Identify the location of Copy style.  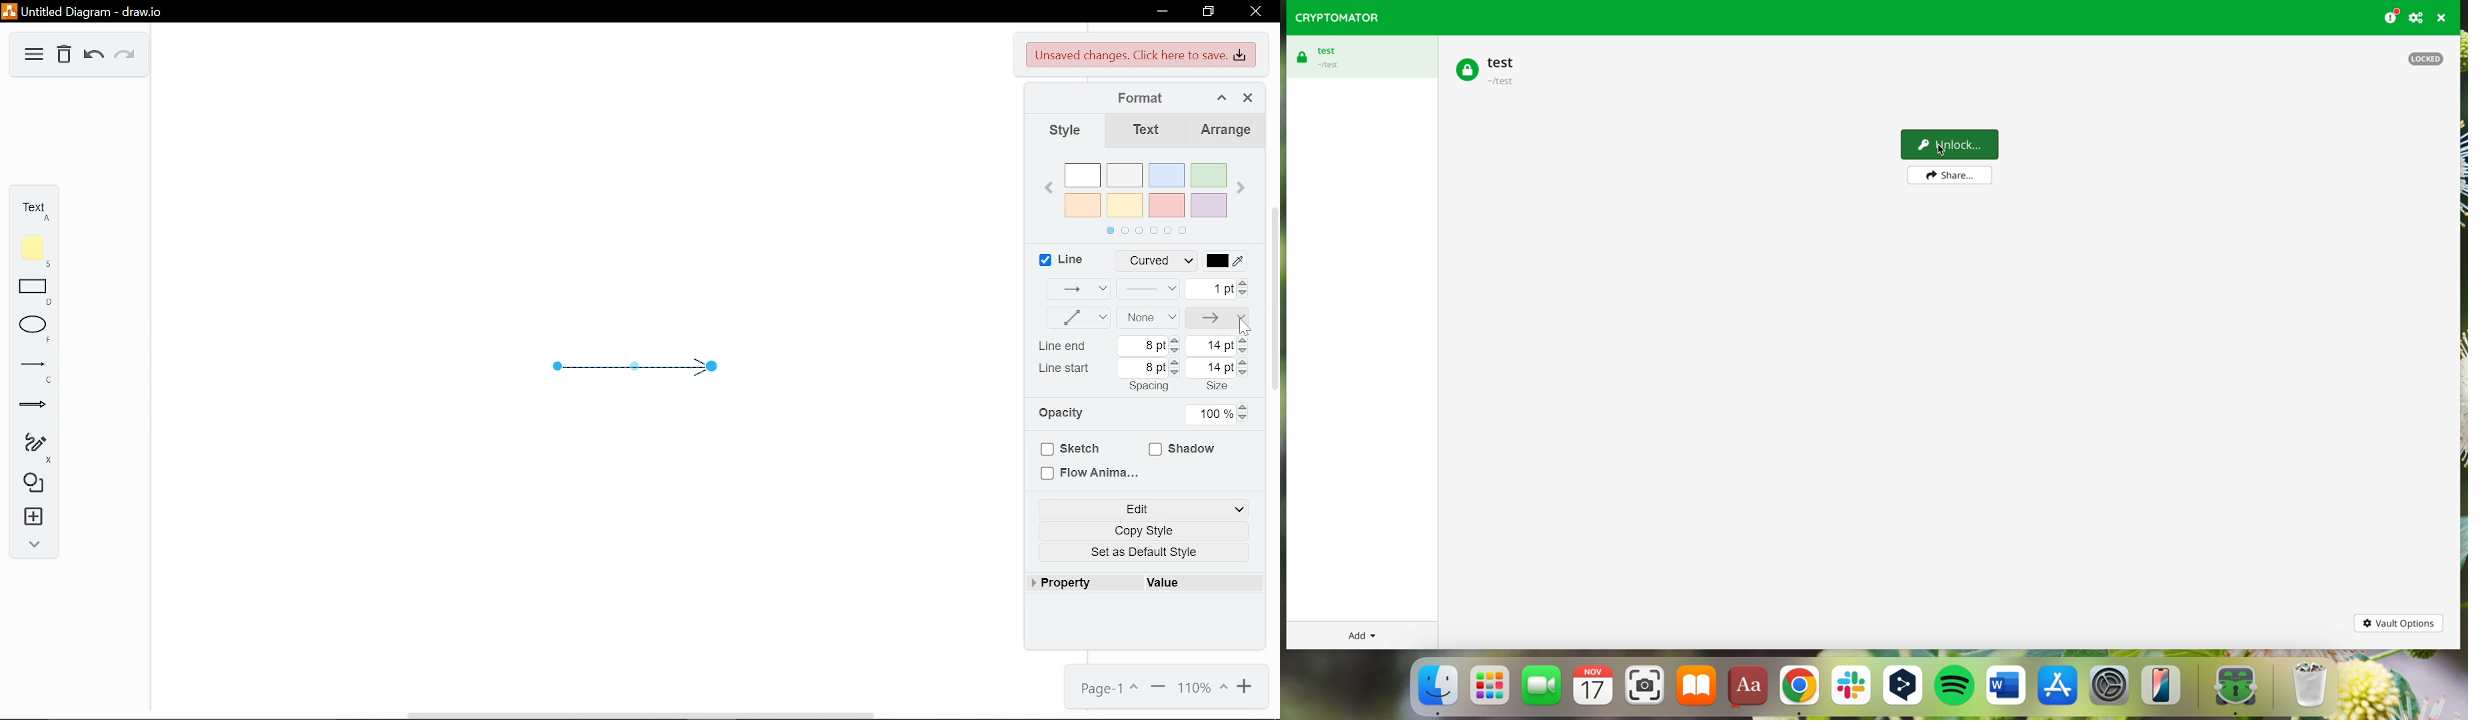
(1142, 532).